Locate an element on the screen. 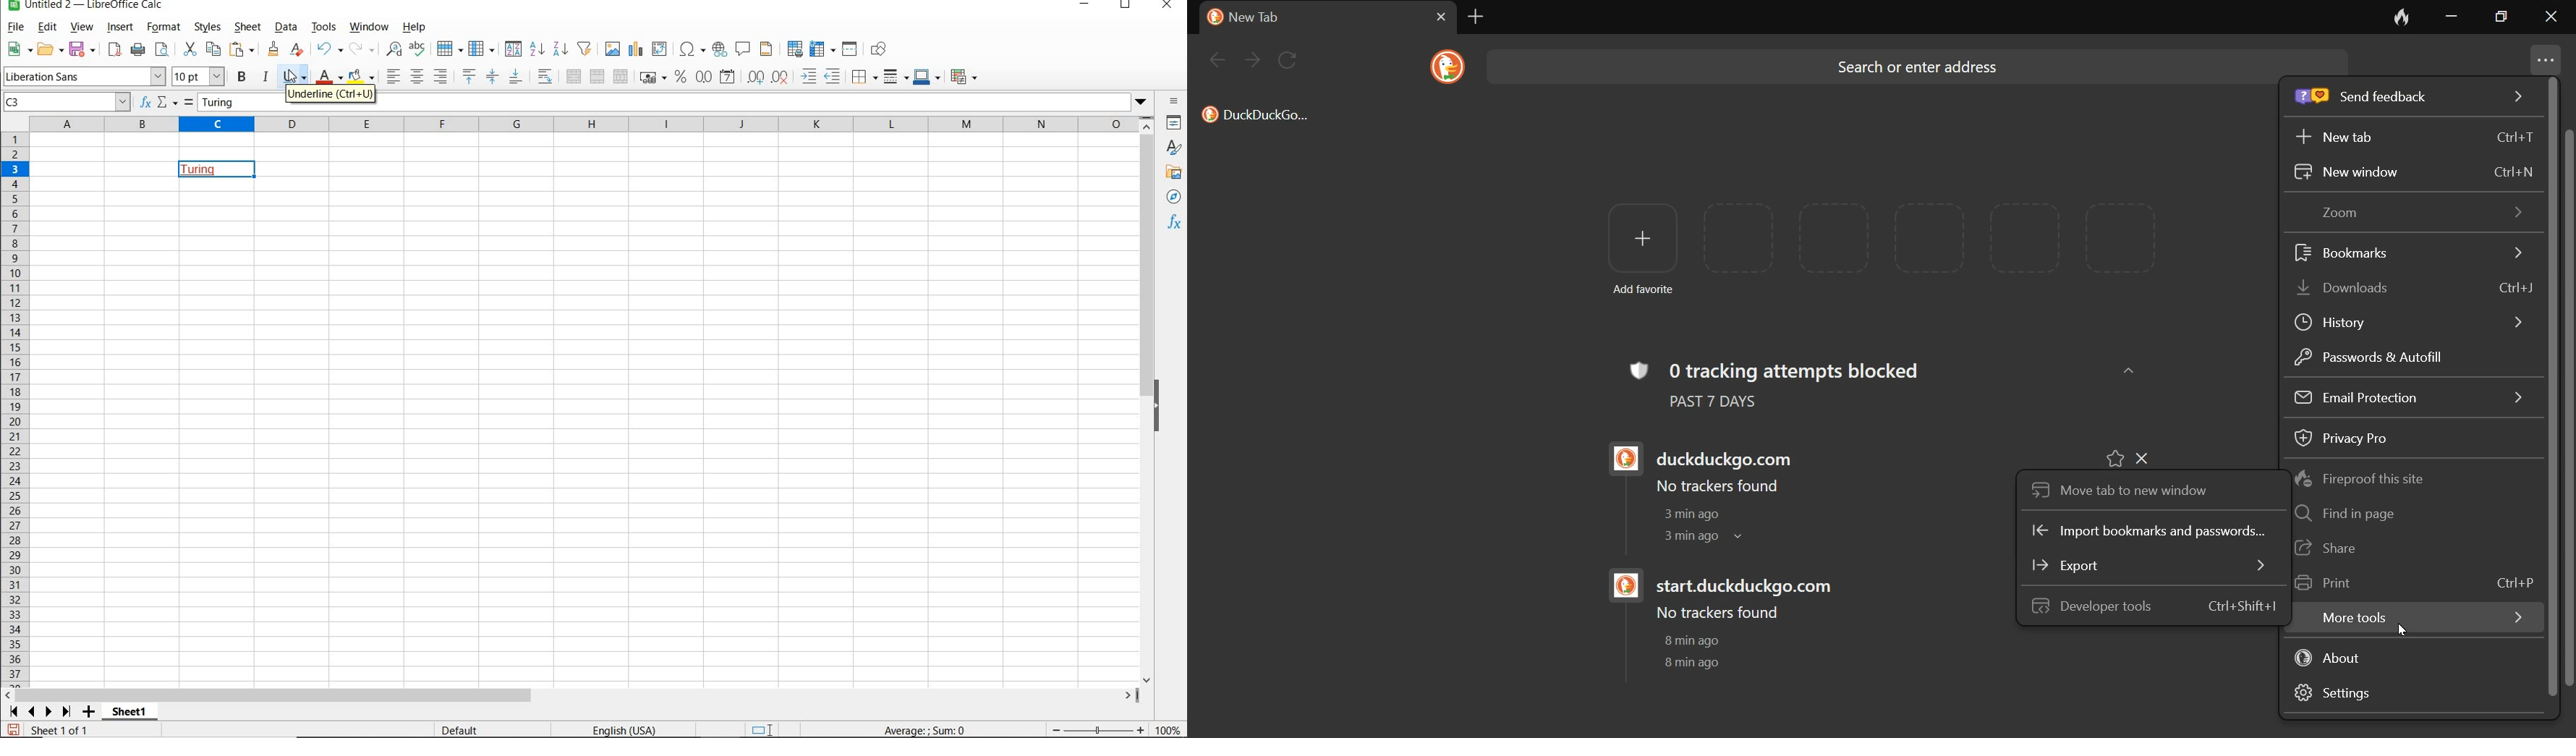  MERGE CELLS is located at coordinates (599, 78).